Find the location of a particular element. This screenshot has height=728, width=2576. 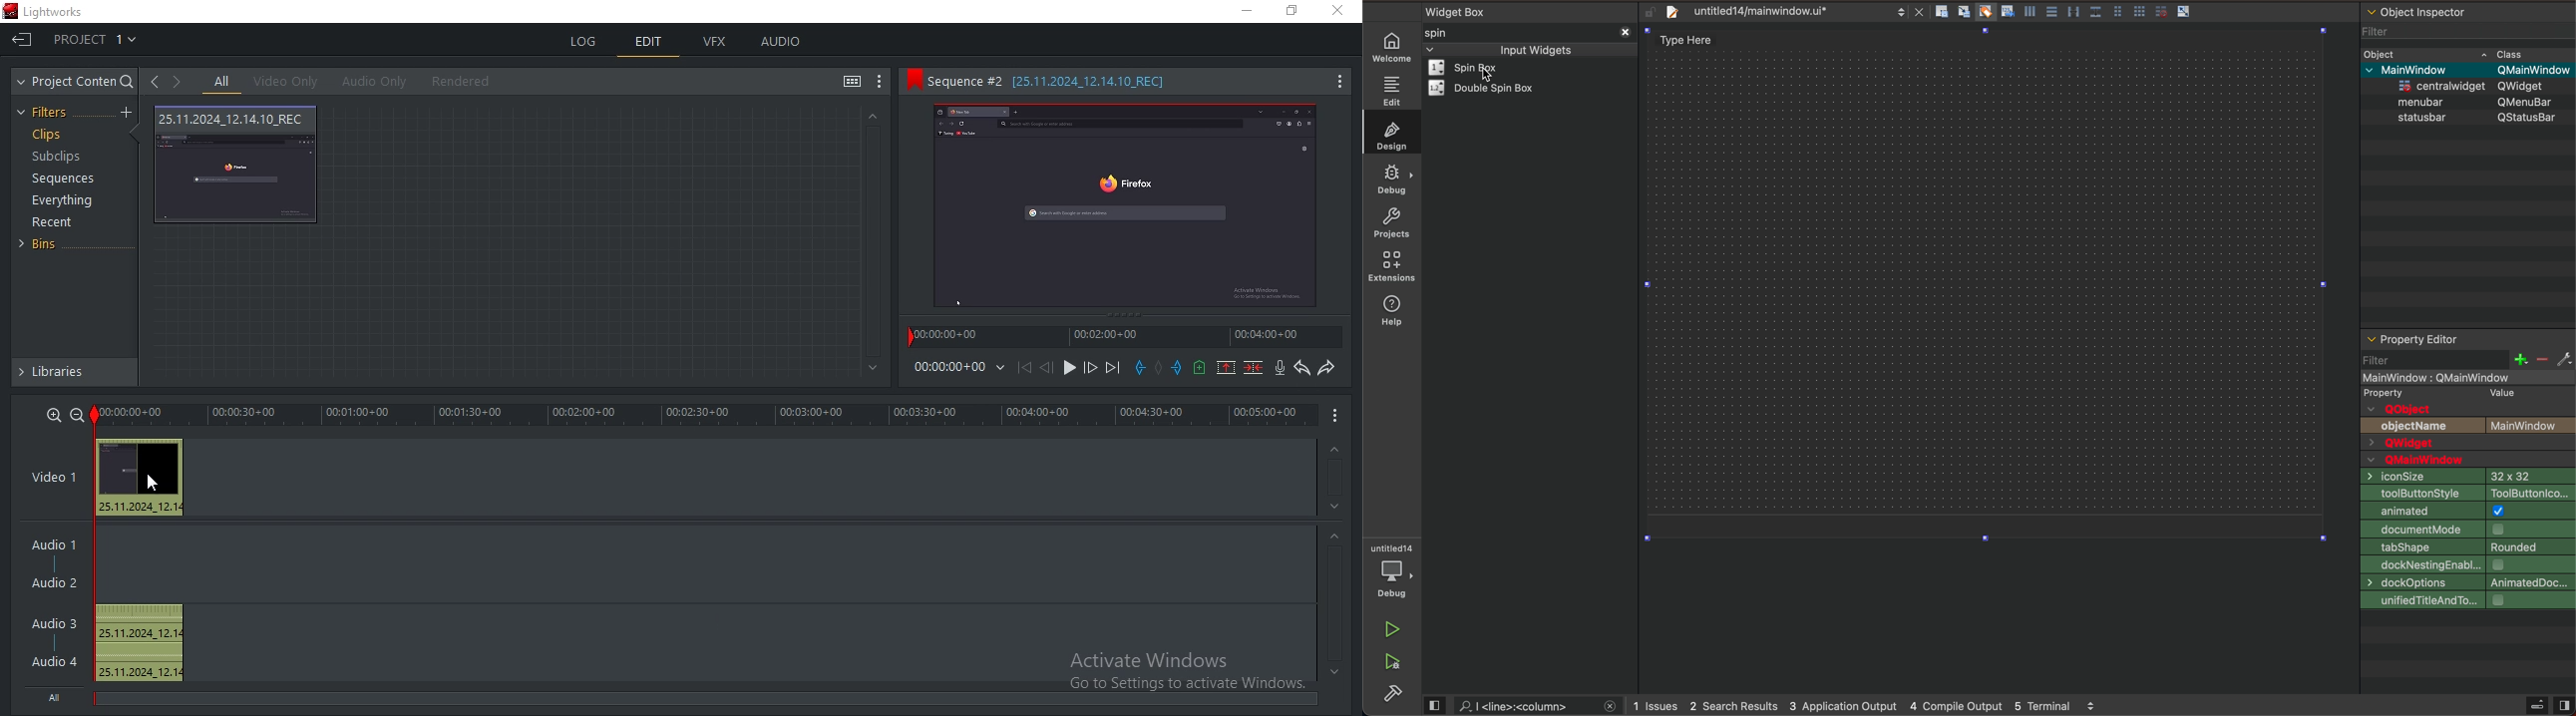

audio is located at coordinates (140, 643).